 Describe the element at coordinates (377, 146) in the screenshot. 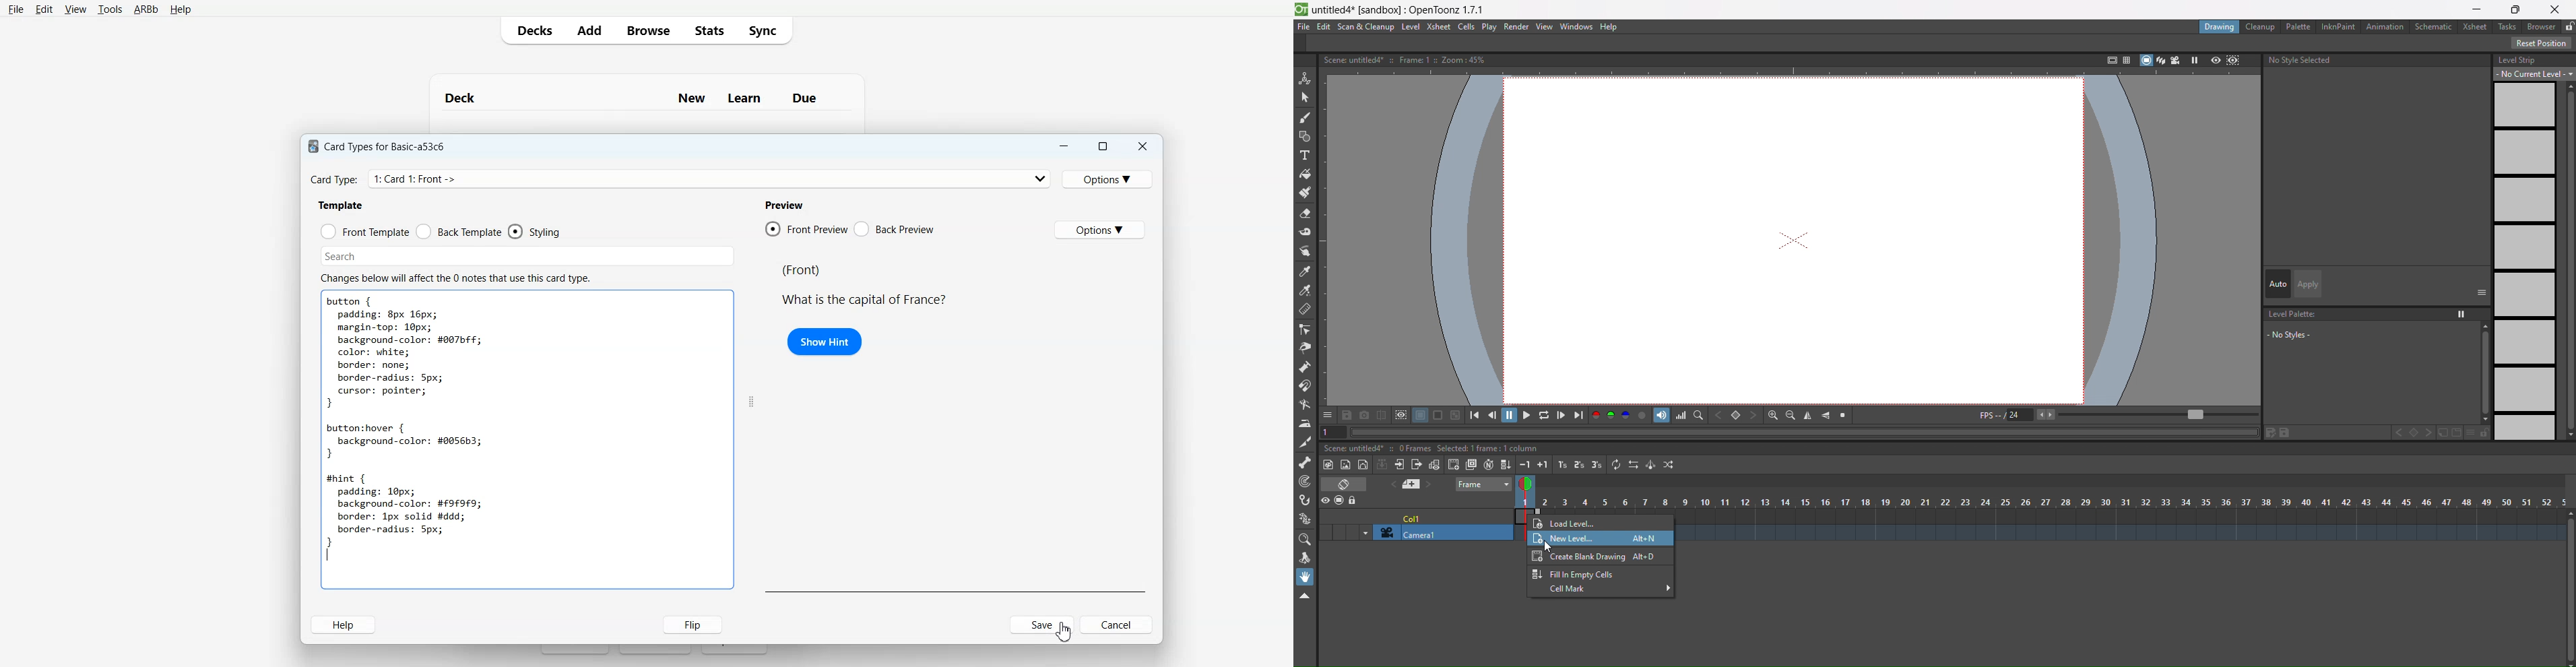

I see `Card Types for Basic-a53c6` at that location.